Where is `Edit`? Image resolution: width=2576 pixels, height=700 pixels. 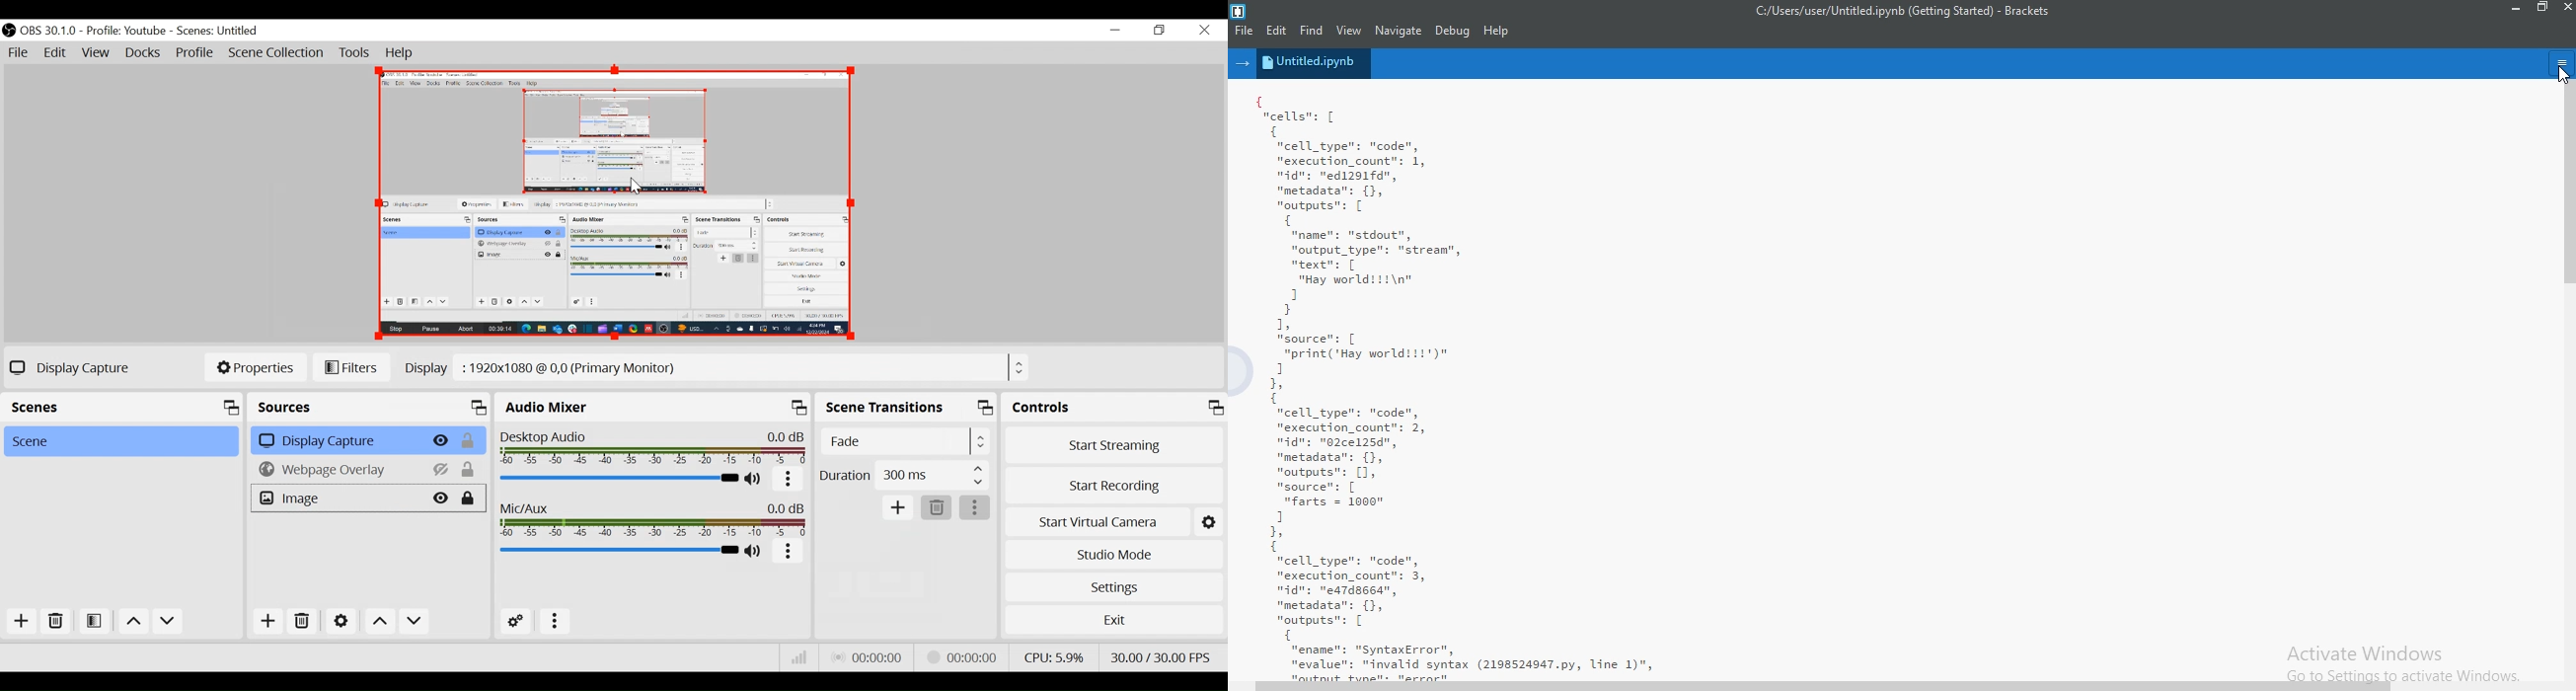 Edit is located at coordinates (56, 52).